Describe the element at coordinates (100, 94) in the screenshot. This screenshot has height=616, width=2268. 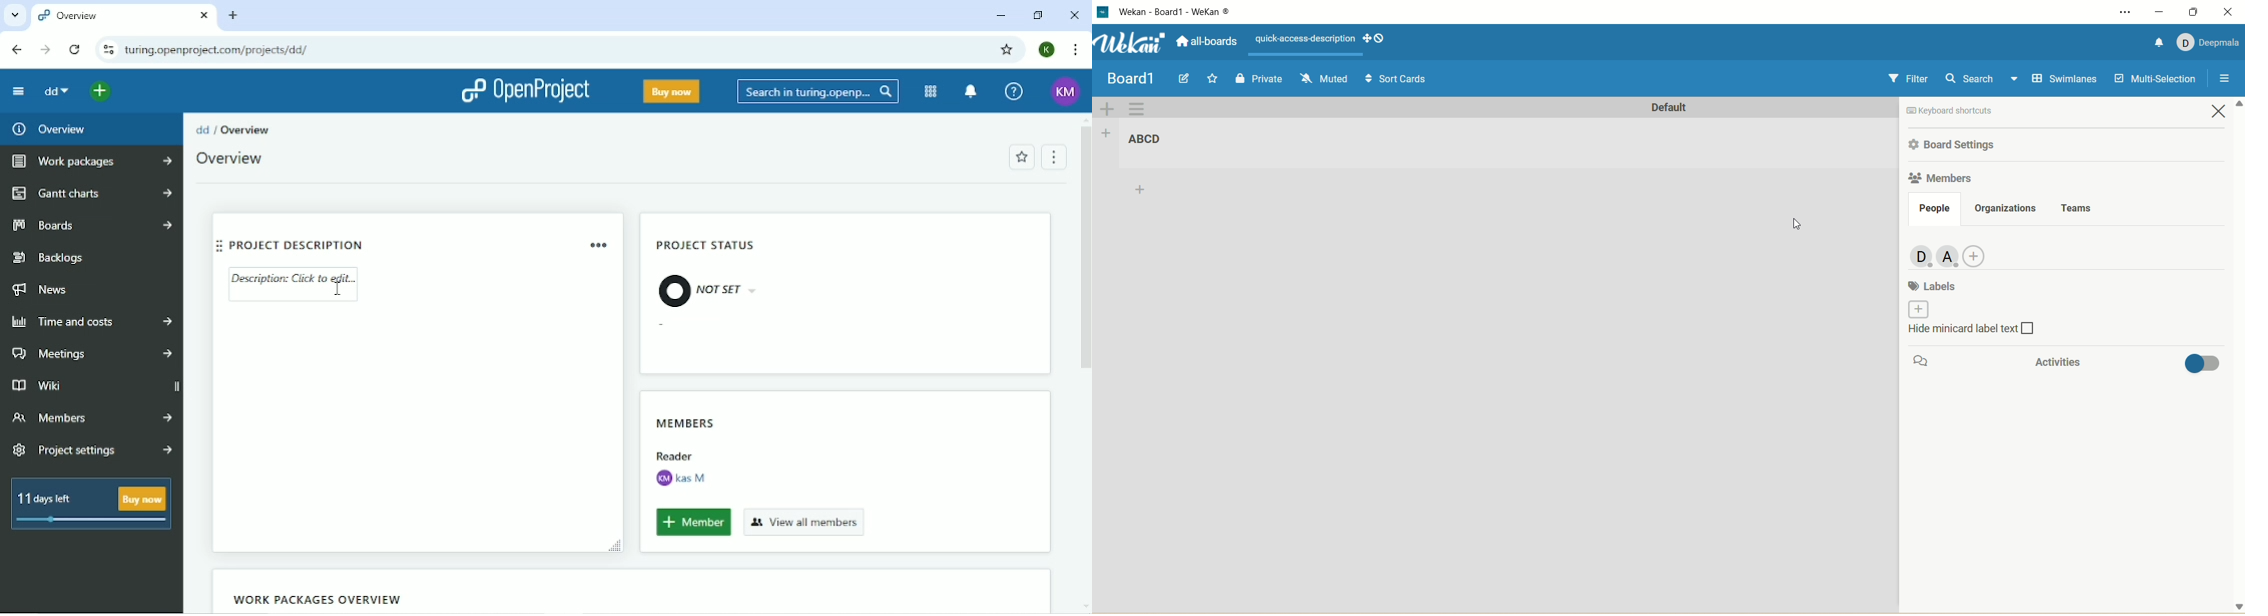
I see `Open quick add menu` at that location.